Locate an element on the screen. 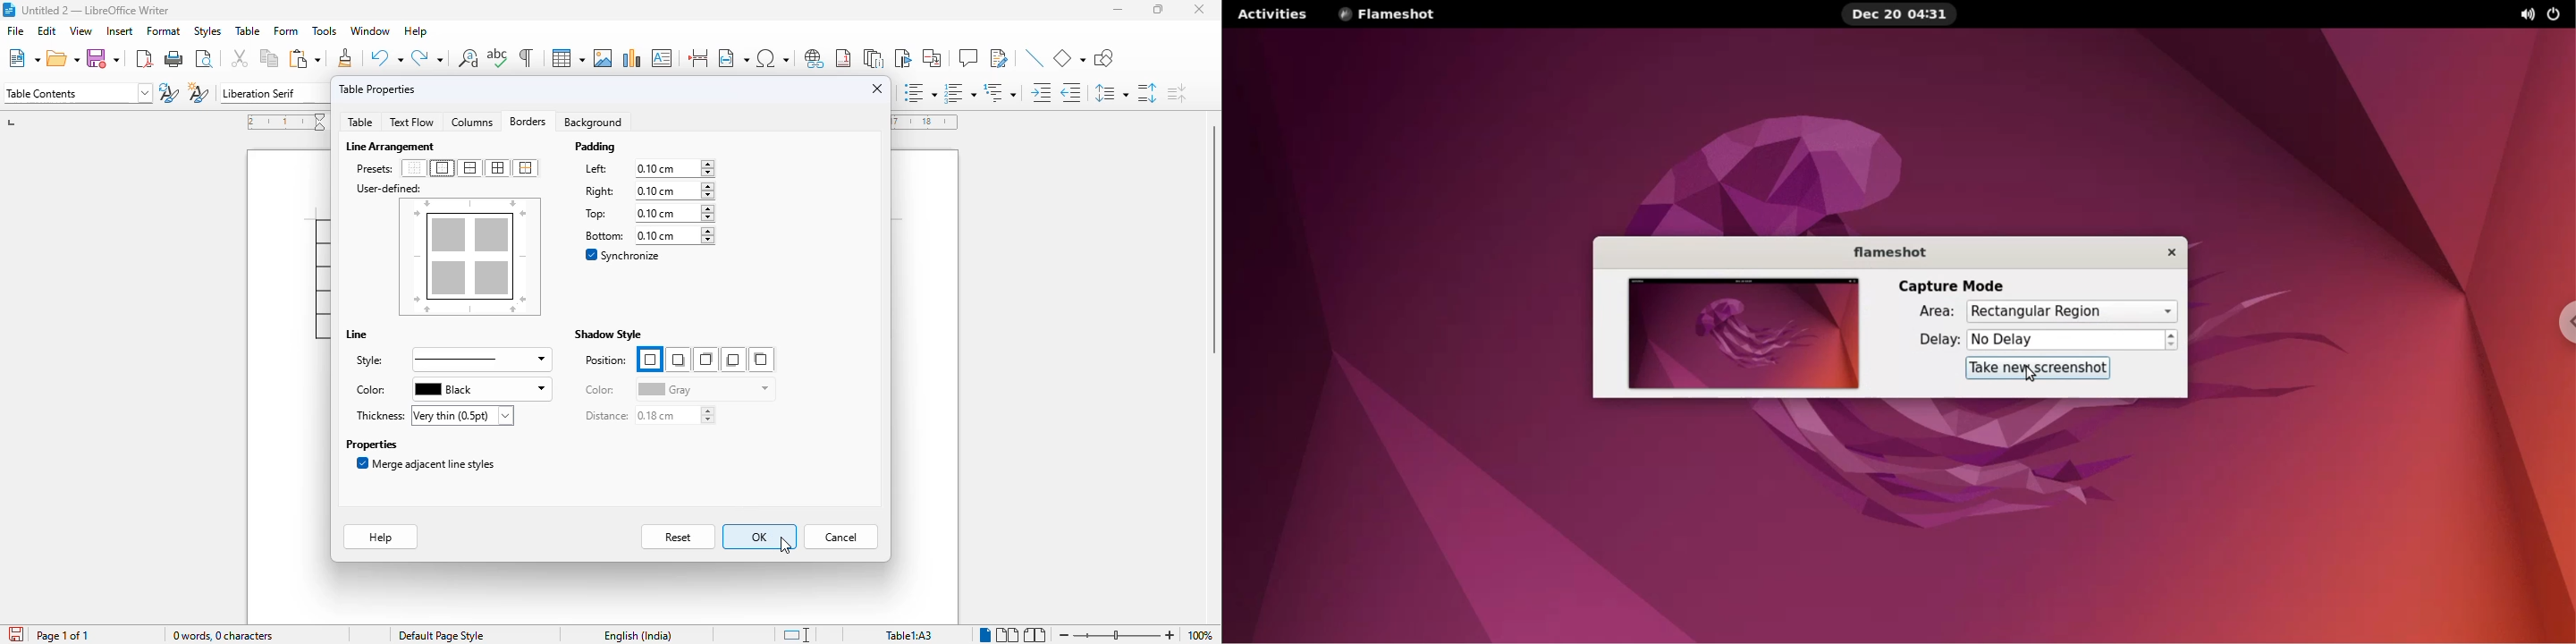 The width and height of the screenshot is (2576, 644). copy is located at coordinates (270, 59).